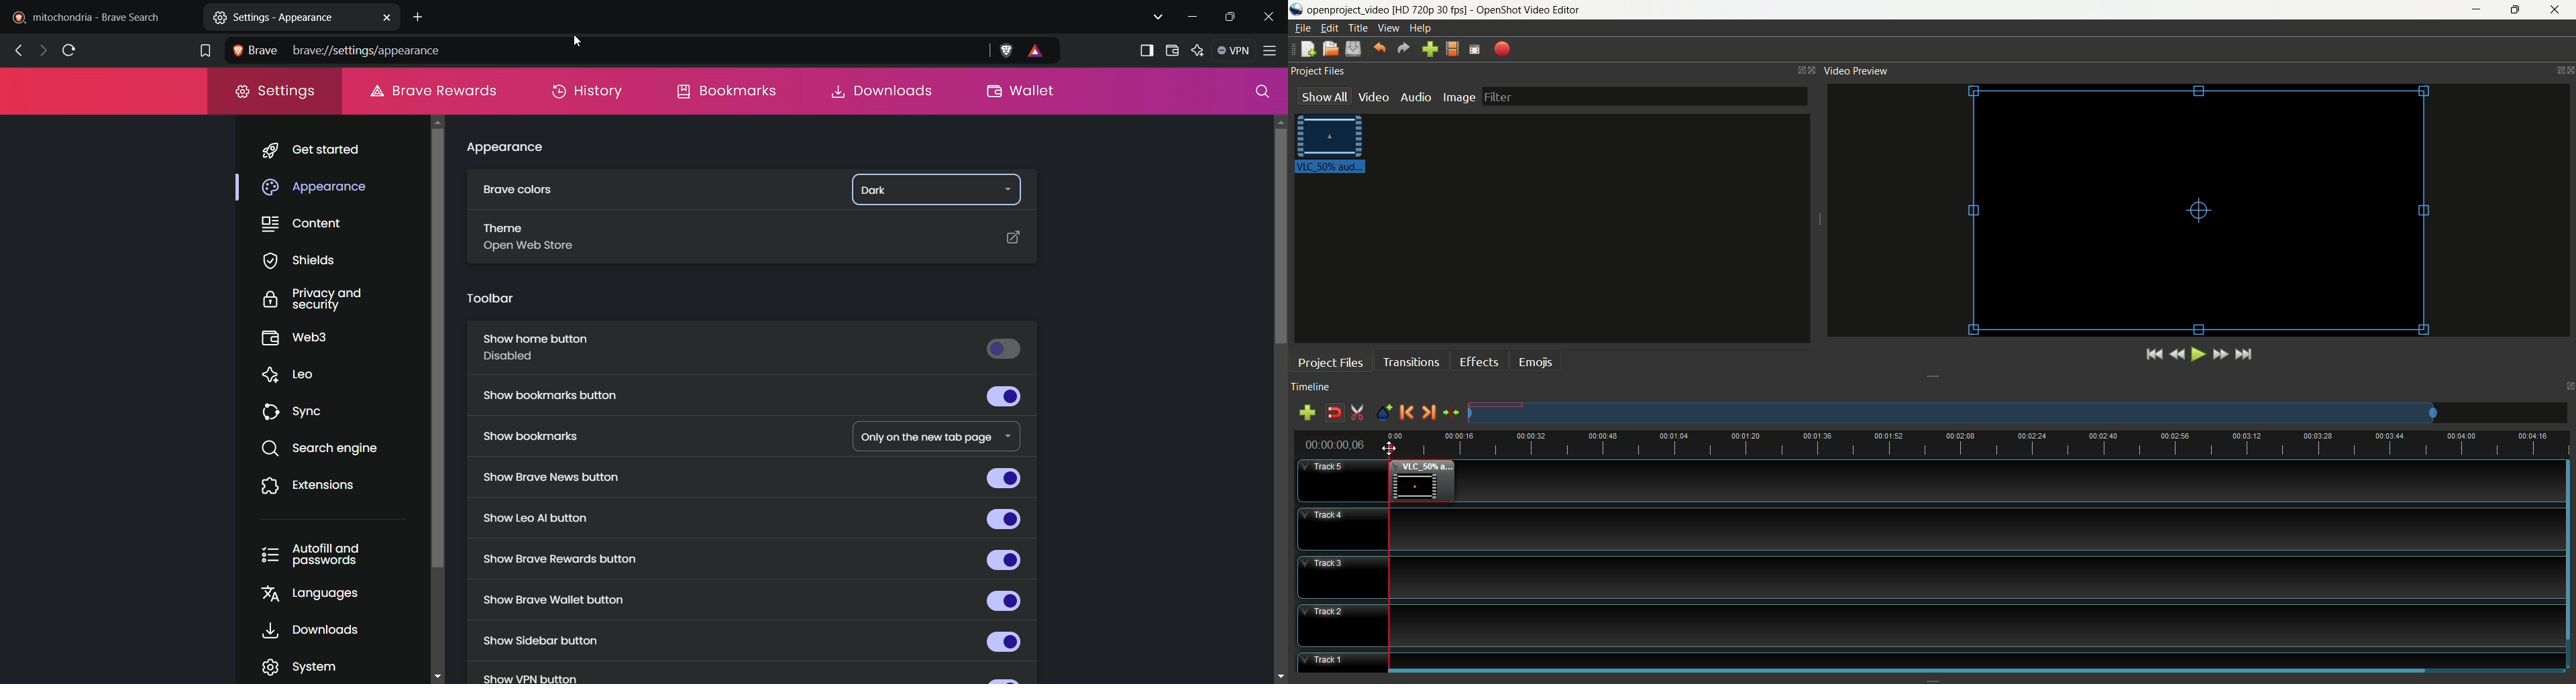  Describe the element at coordinates (1190, 19) in the screenshot. I see `minimize` at that location.